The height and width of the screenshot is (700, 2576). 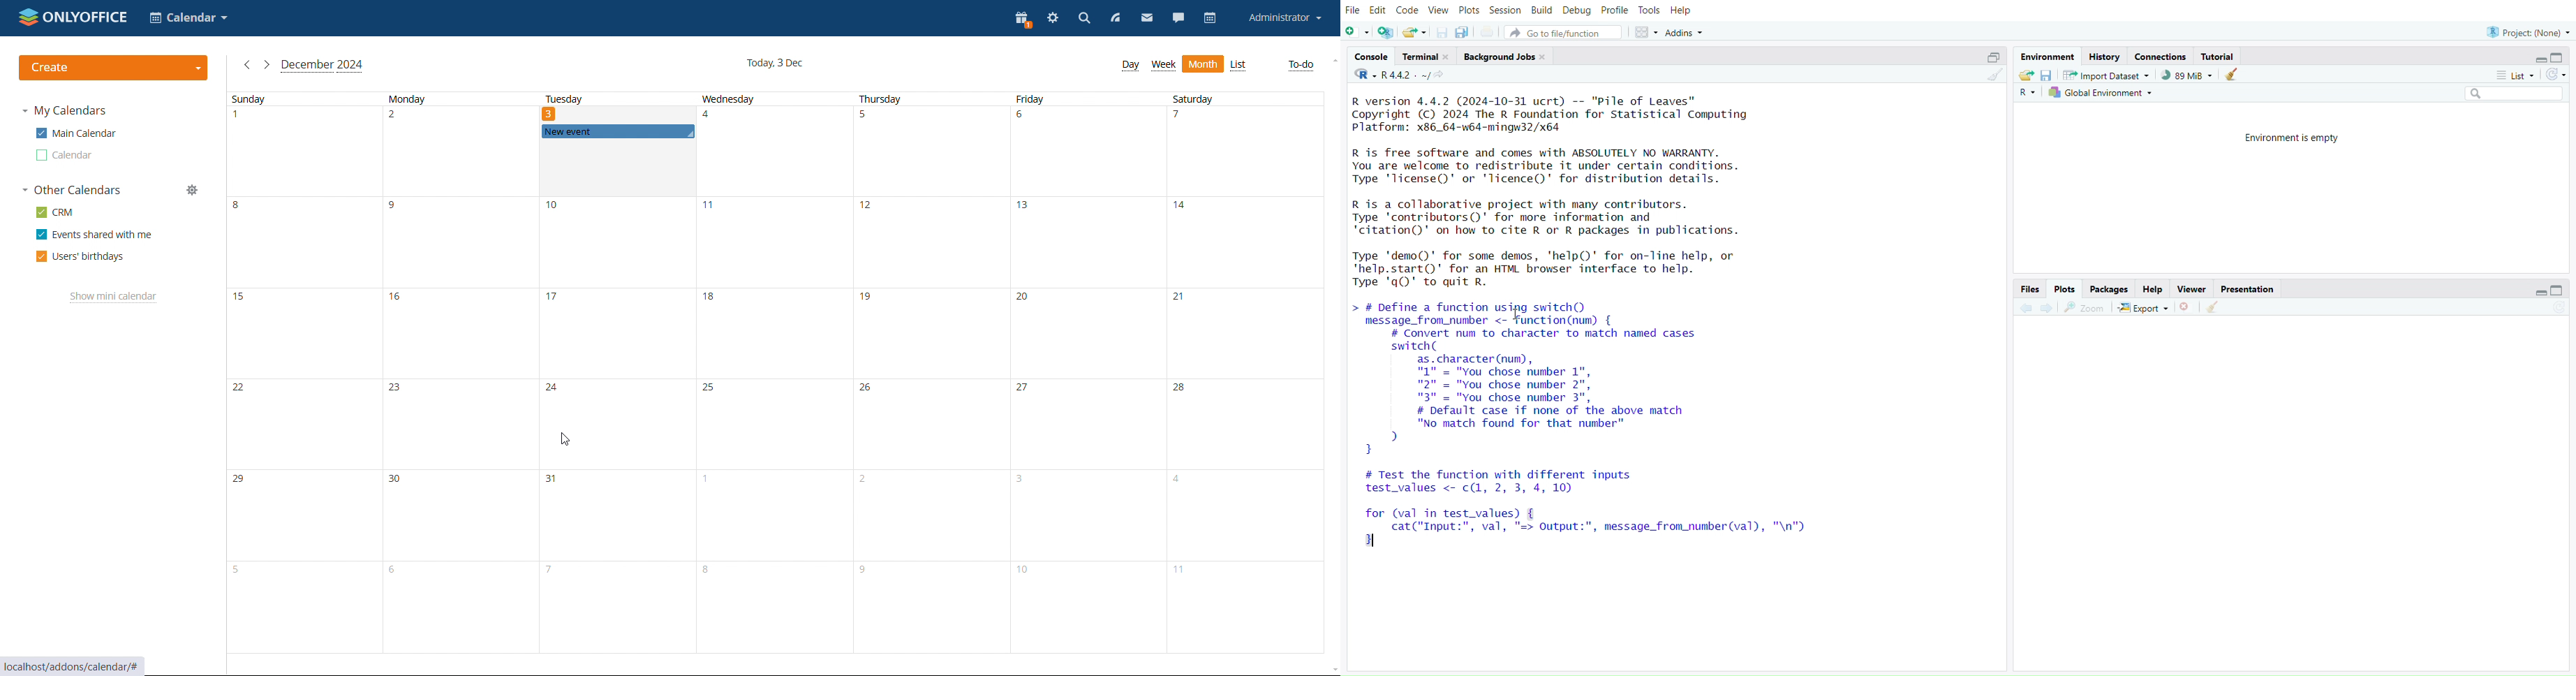 What do you see at coordinates (2048, 77) in the screenshot?
I see `Save workspace as` at bounding box center [2048, 77].